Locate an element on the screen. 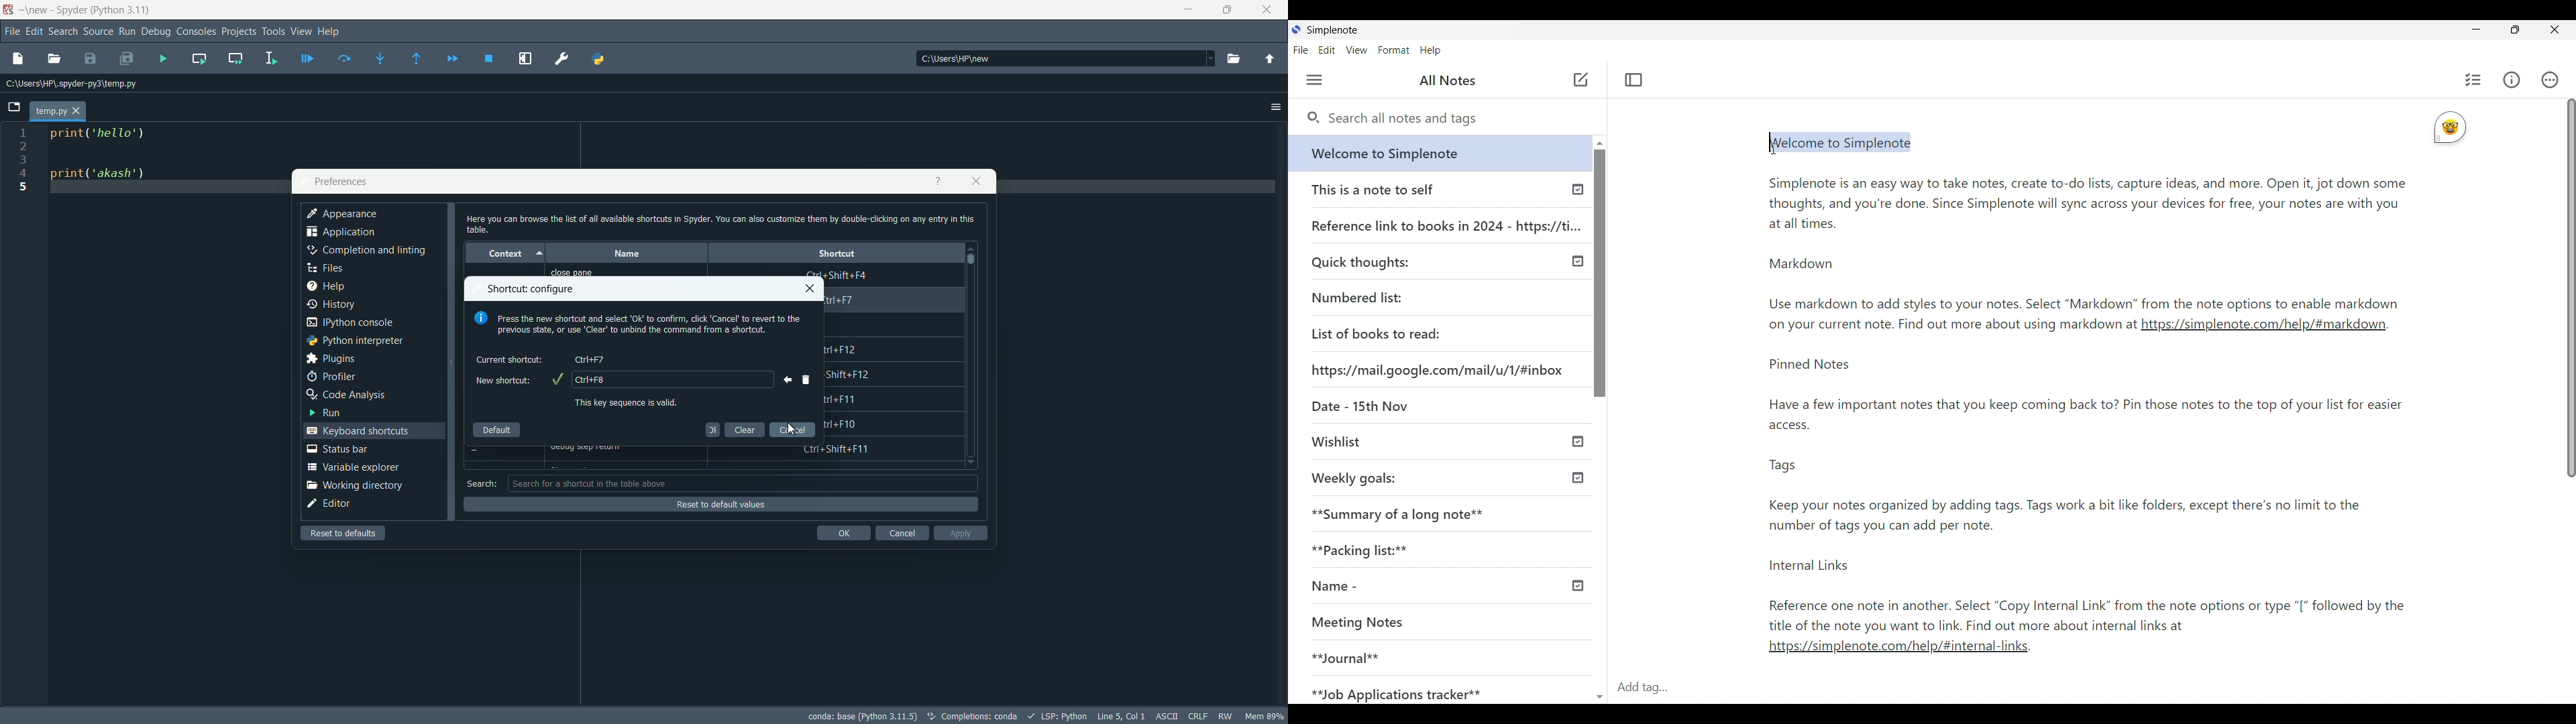 The image size is (2576, 728). search bar is located at coordinates (743, 483).